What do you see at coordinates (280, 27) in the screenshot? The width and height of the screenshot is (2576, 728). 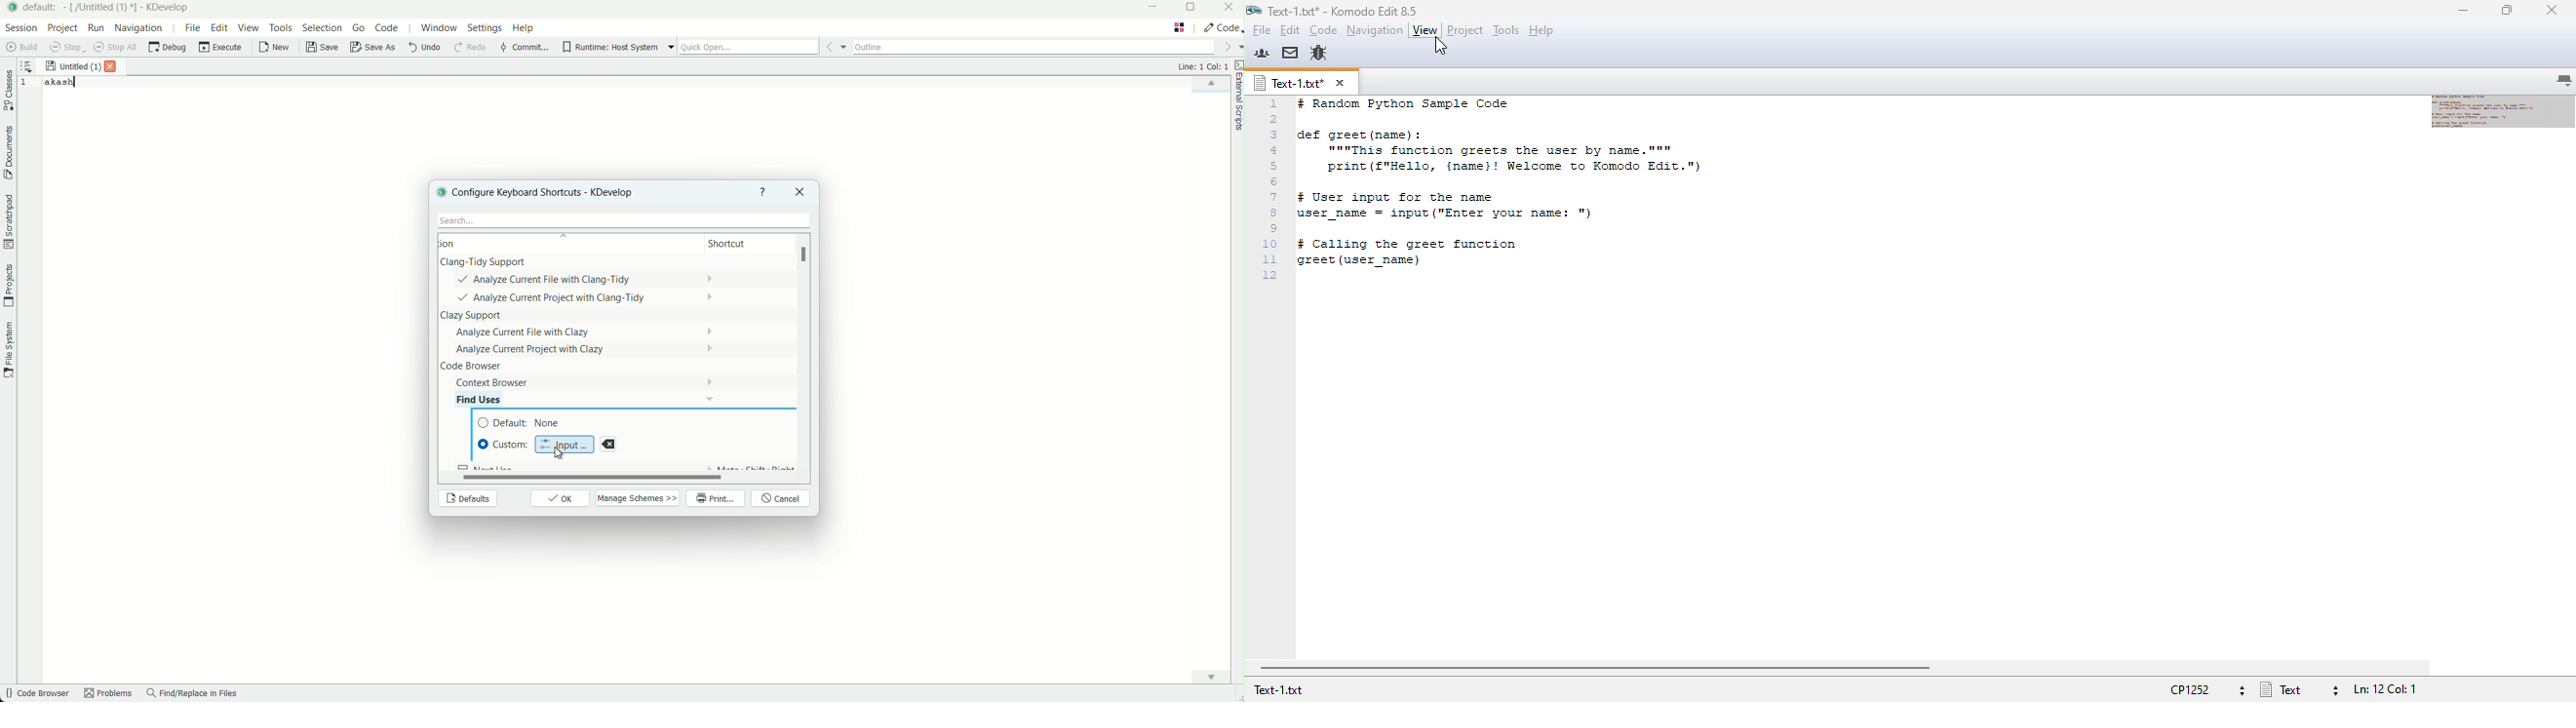 I see `tools menu` at bounding box center [280, 27].